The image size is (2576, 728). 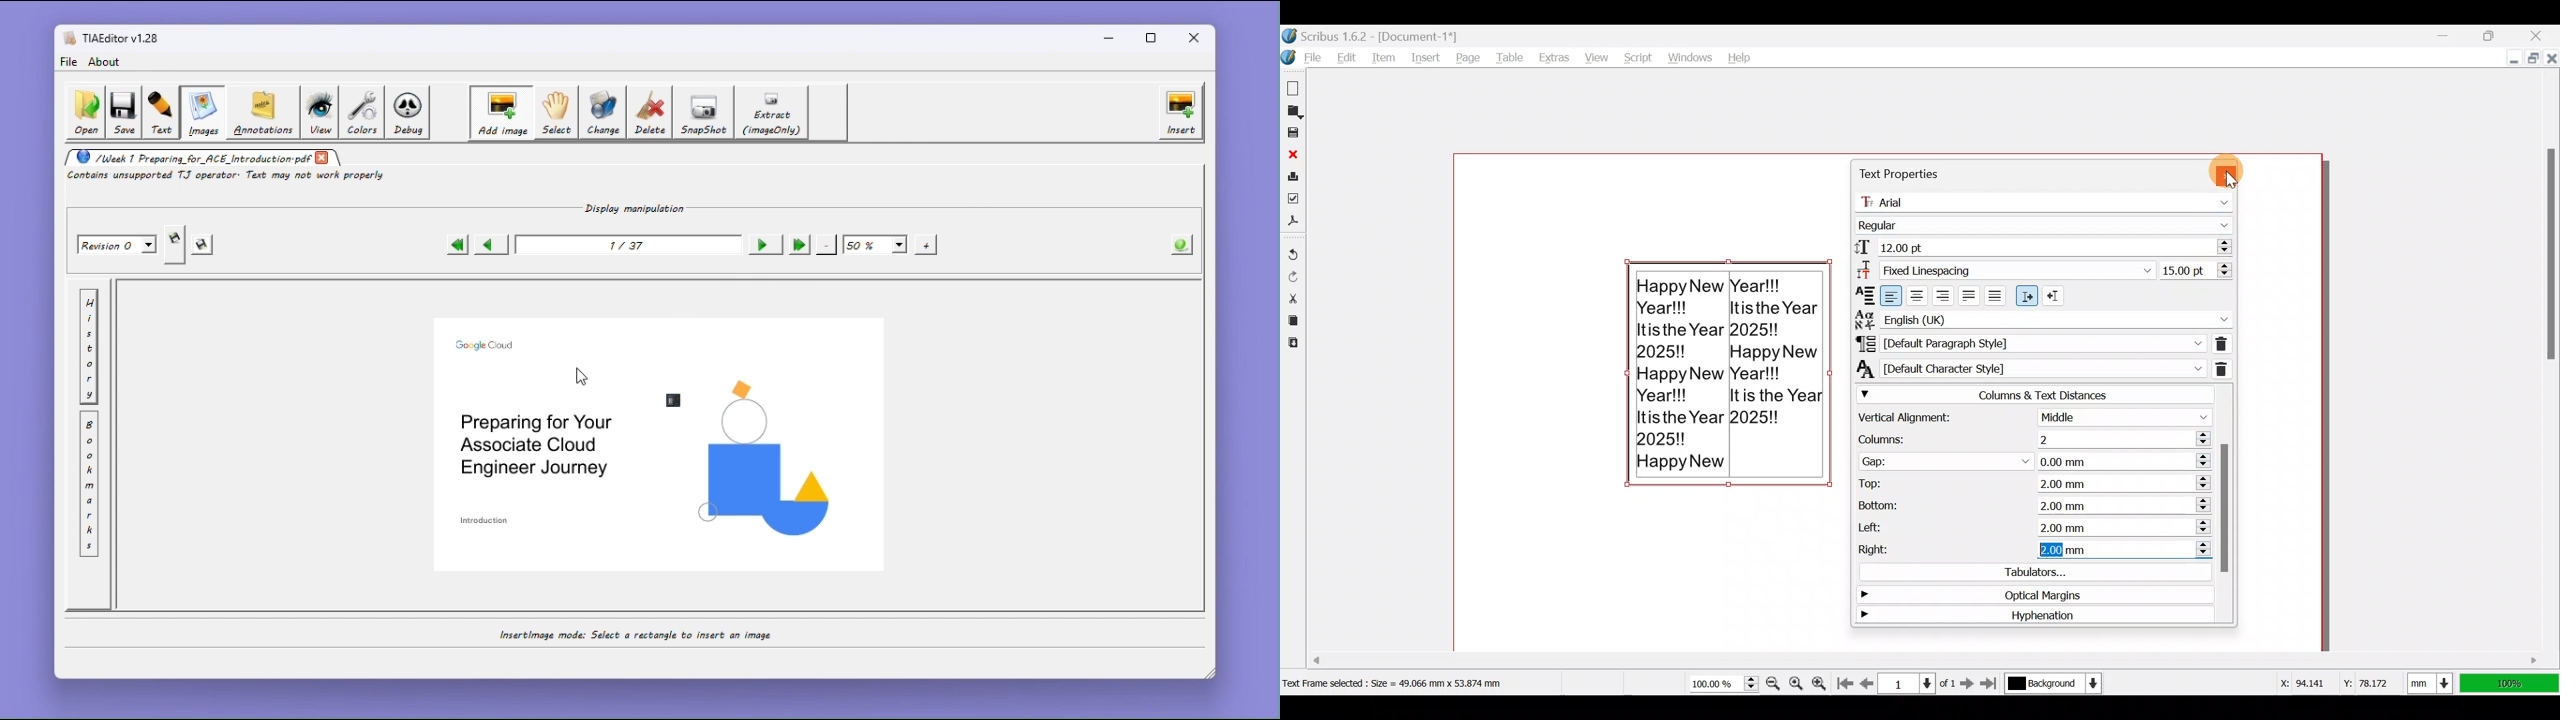 What do you see at coordinates (1861, 295) in the screenshot?
I see `Text Alignment` at bounding box center [1861, 295].